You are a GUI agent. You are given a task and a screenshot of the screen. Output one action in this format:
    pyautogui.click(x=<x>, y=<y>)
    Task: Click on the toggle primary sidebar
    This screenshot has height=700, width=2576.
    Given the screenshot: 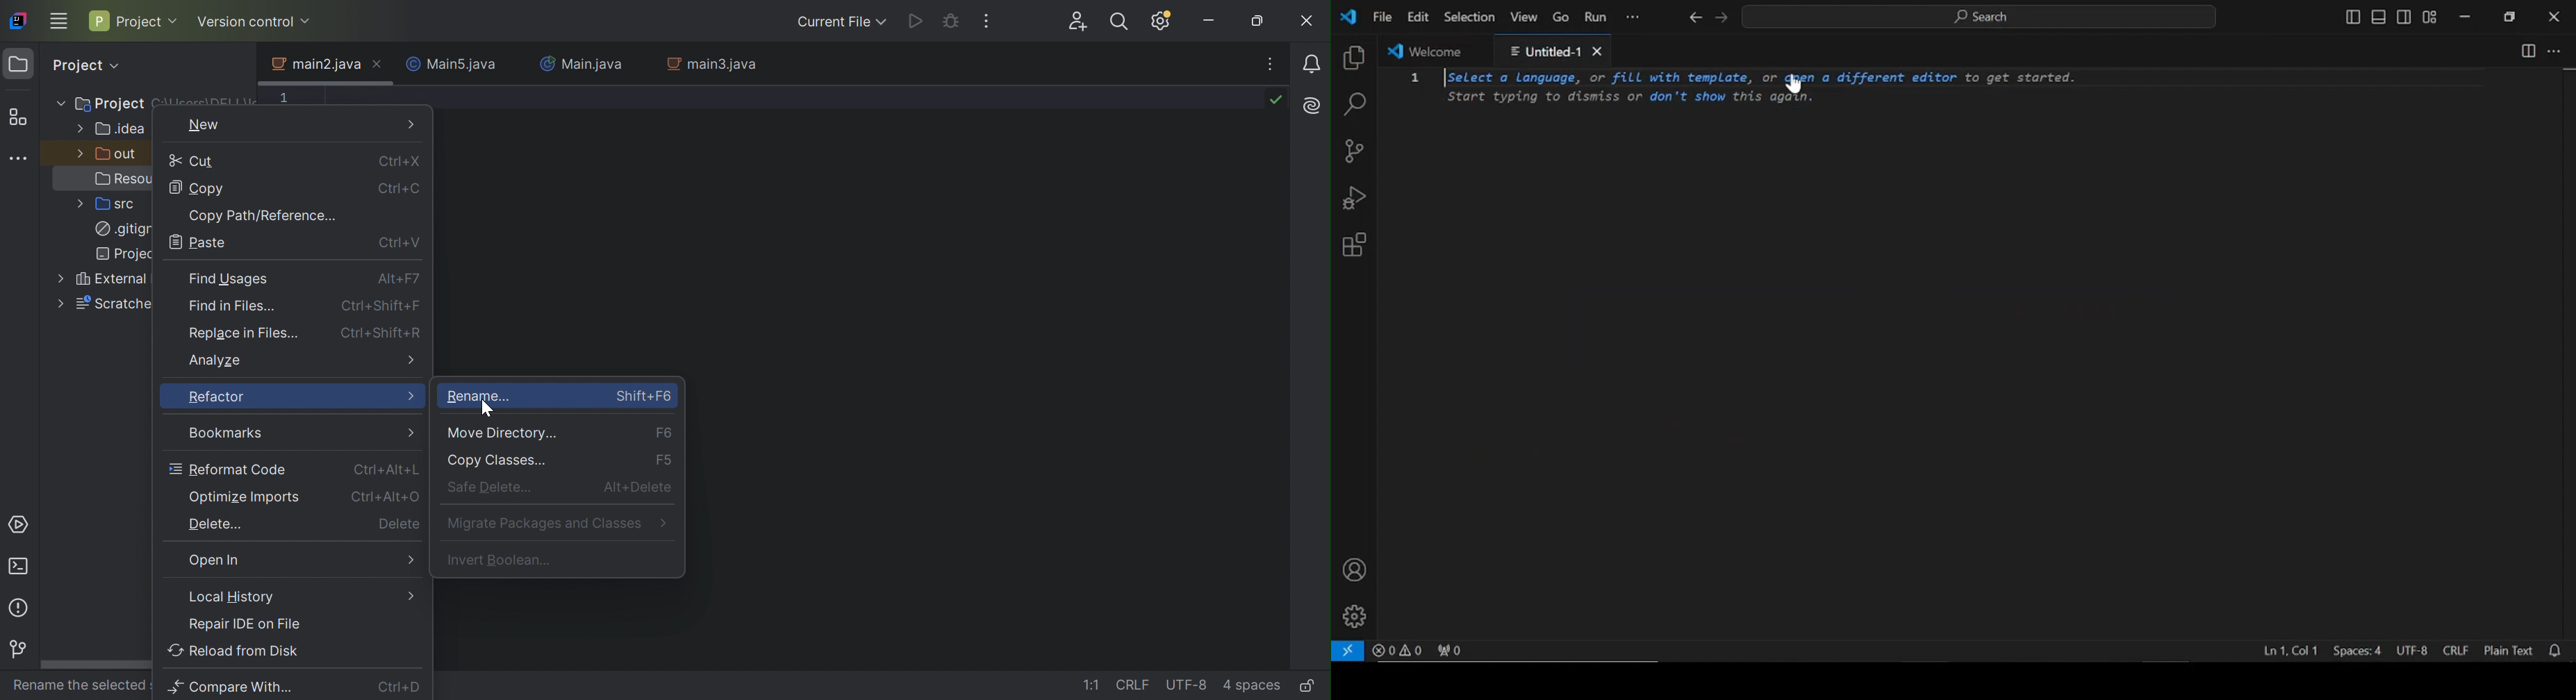 What is the action you would take?
    pyautogui.click(x=2351, y=18)
    